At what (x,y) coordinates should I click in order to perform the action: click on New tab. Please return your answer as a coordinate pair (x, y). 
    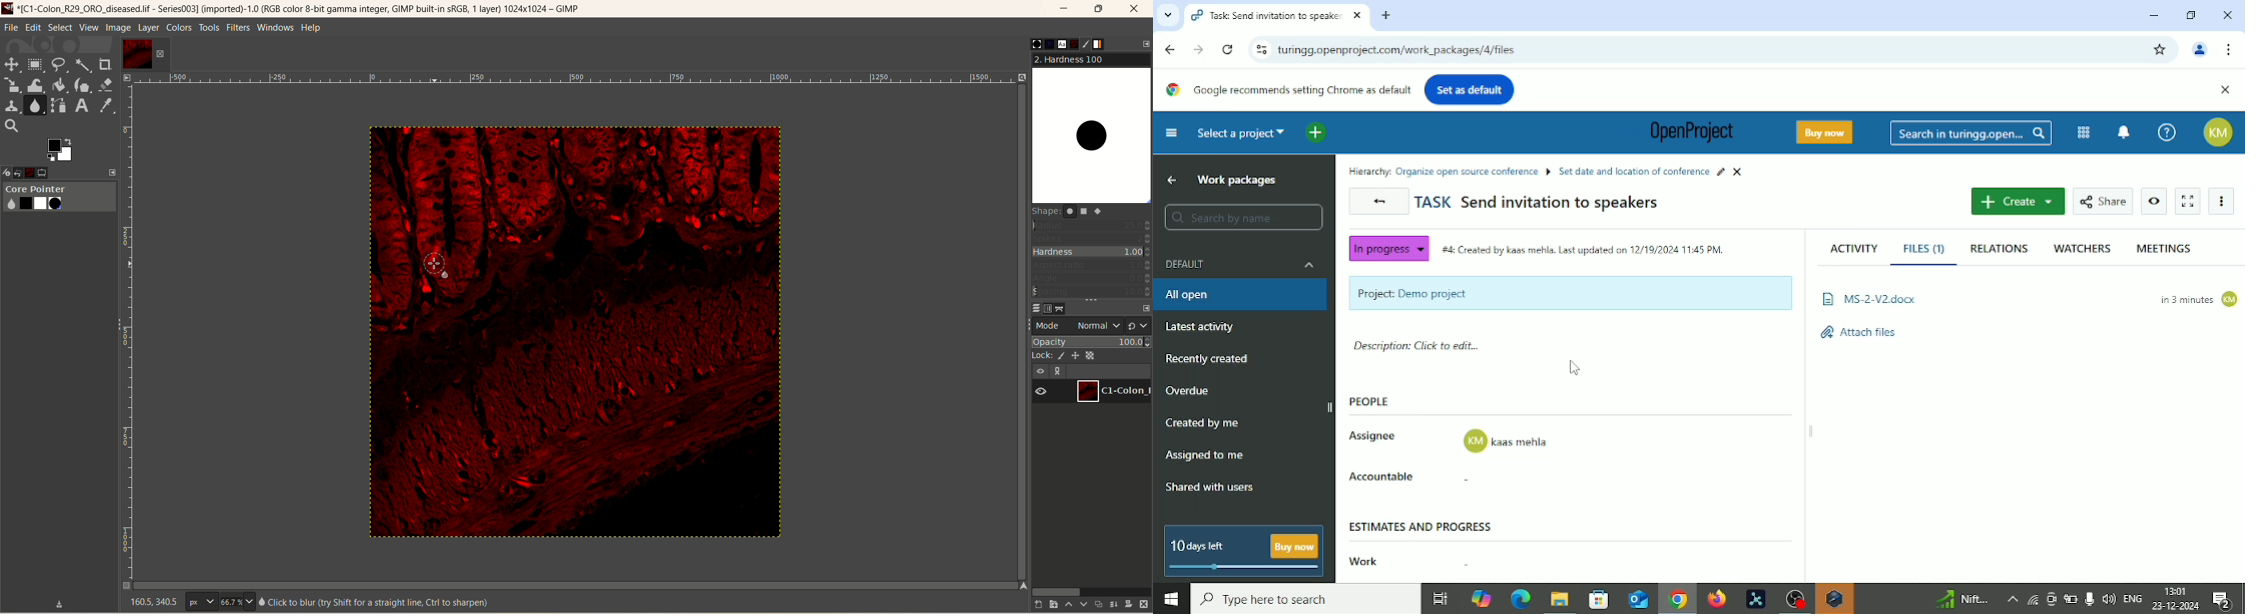
    Looking at the image, I should click on (1387, 16).